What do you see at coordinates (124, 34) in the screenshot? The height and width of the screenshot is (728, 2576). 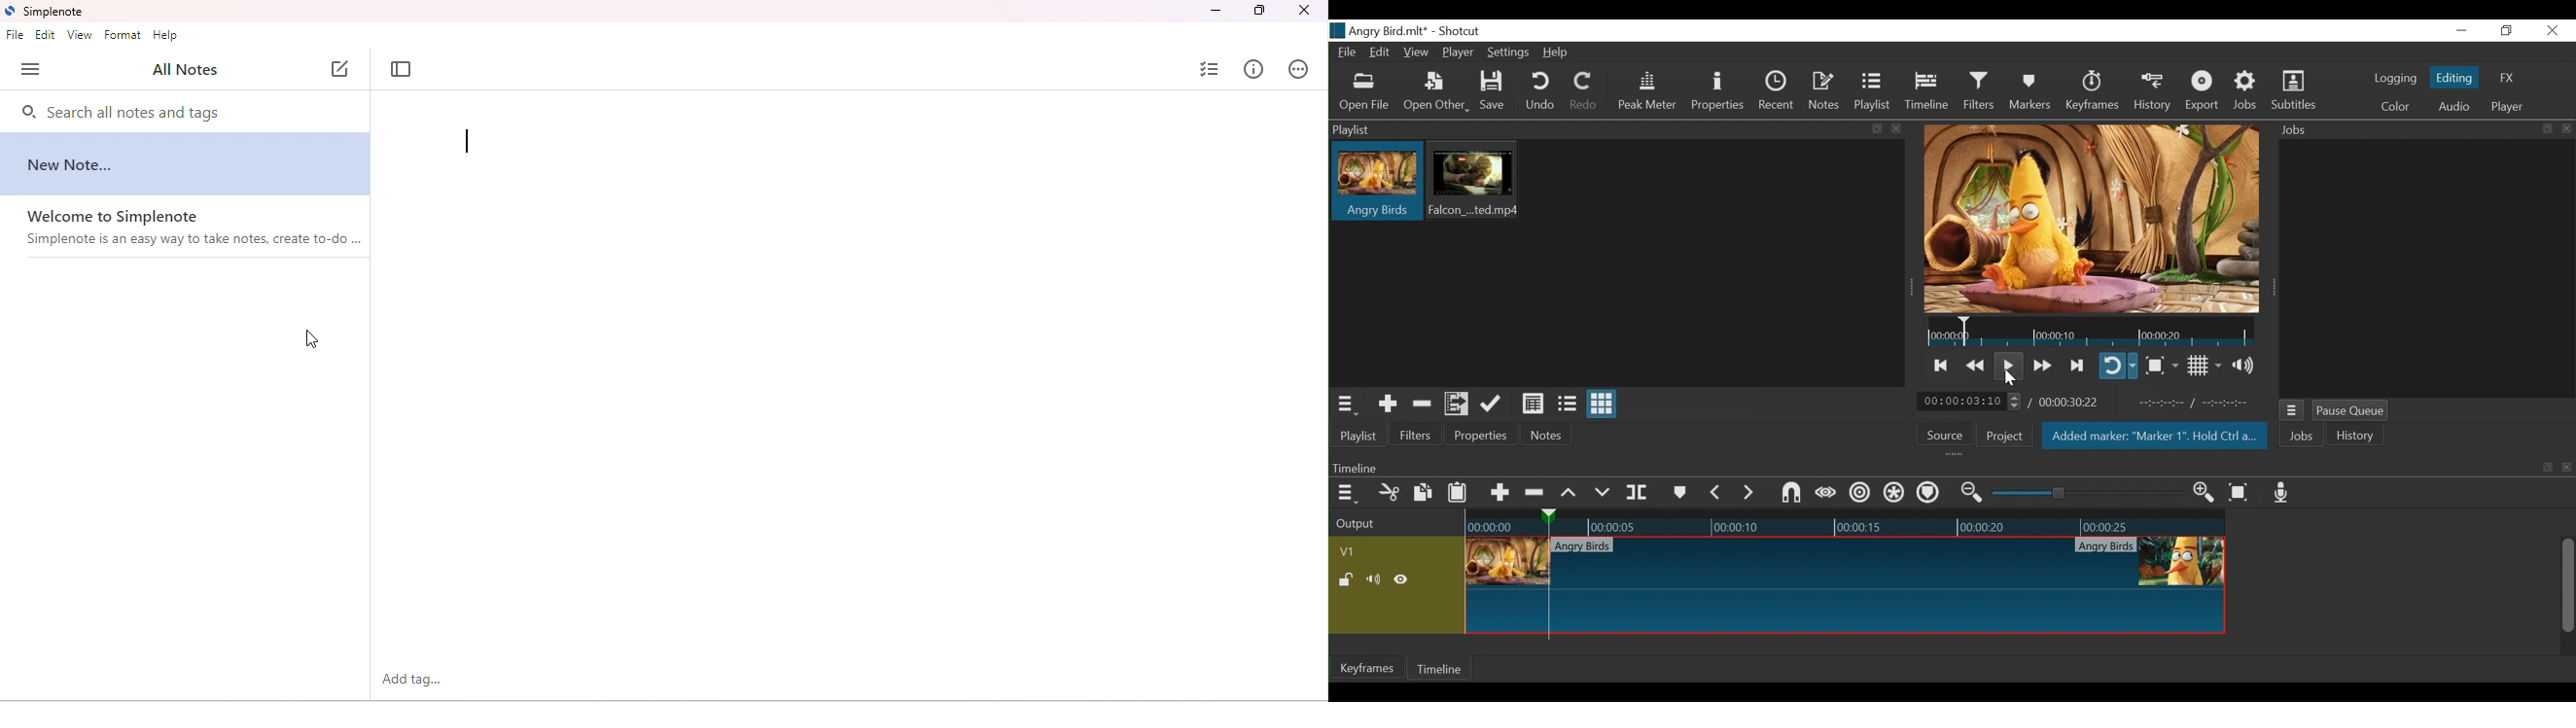 I see `format` at bounding box center [124, 34].